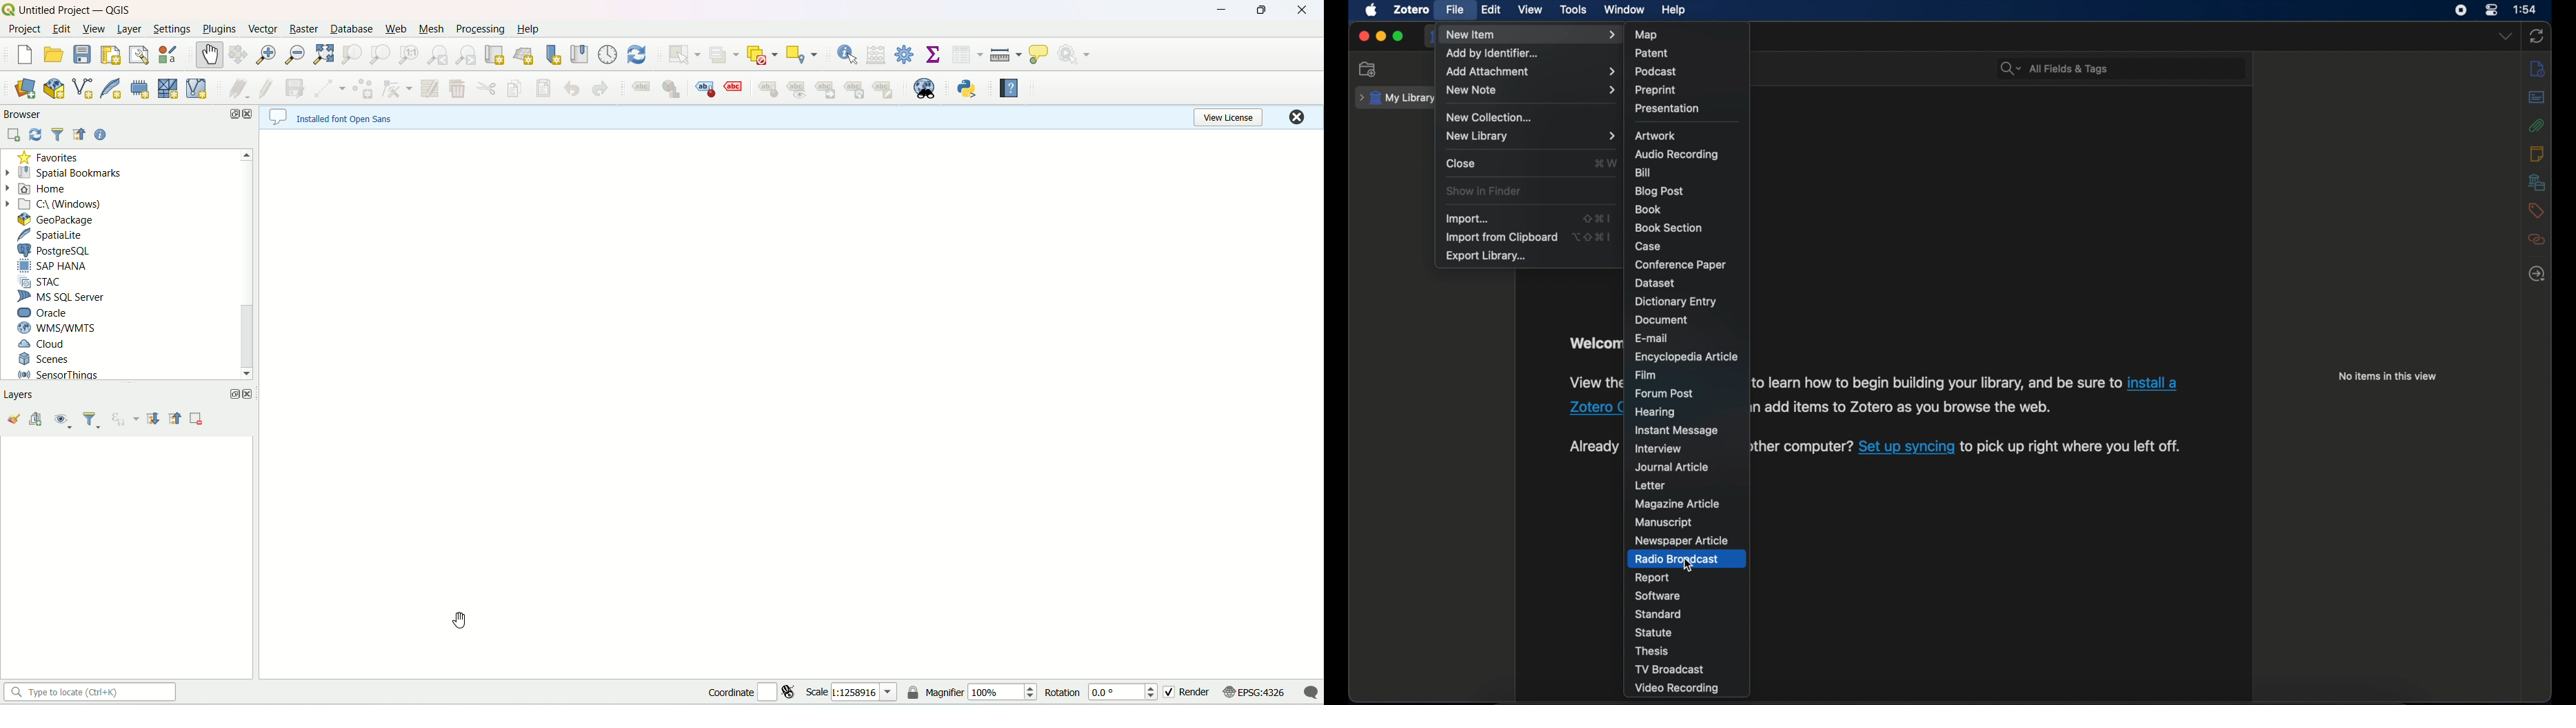  I want to click on data source manager, so click(23, 90).